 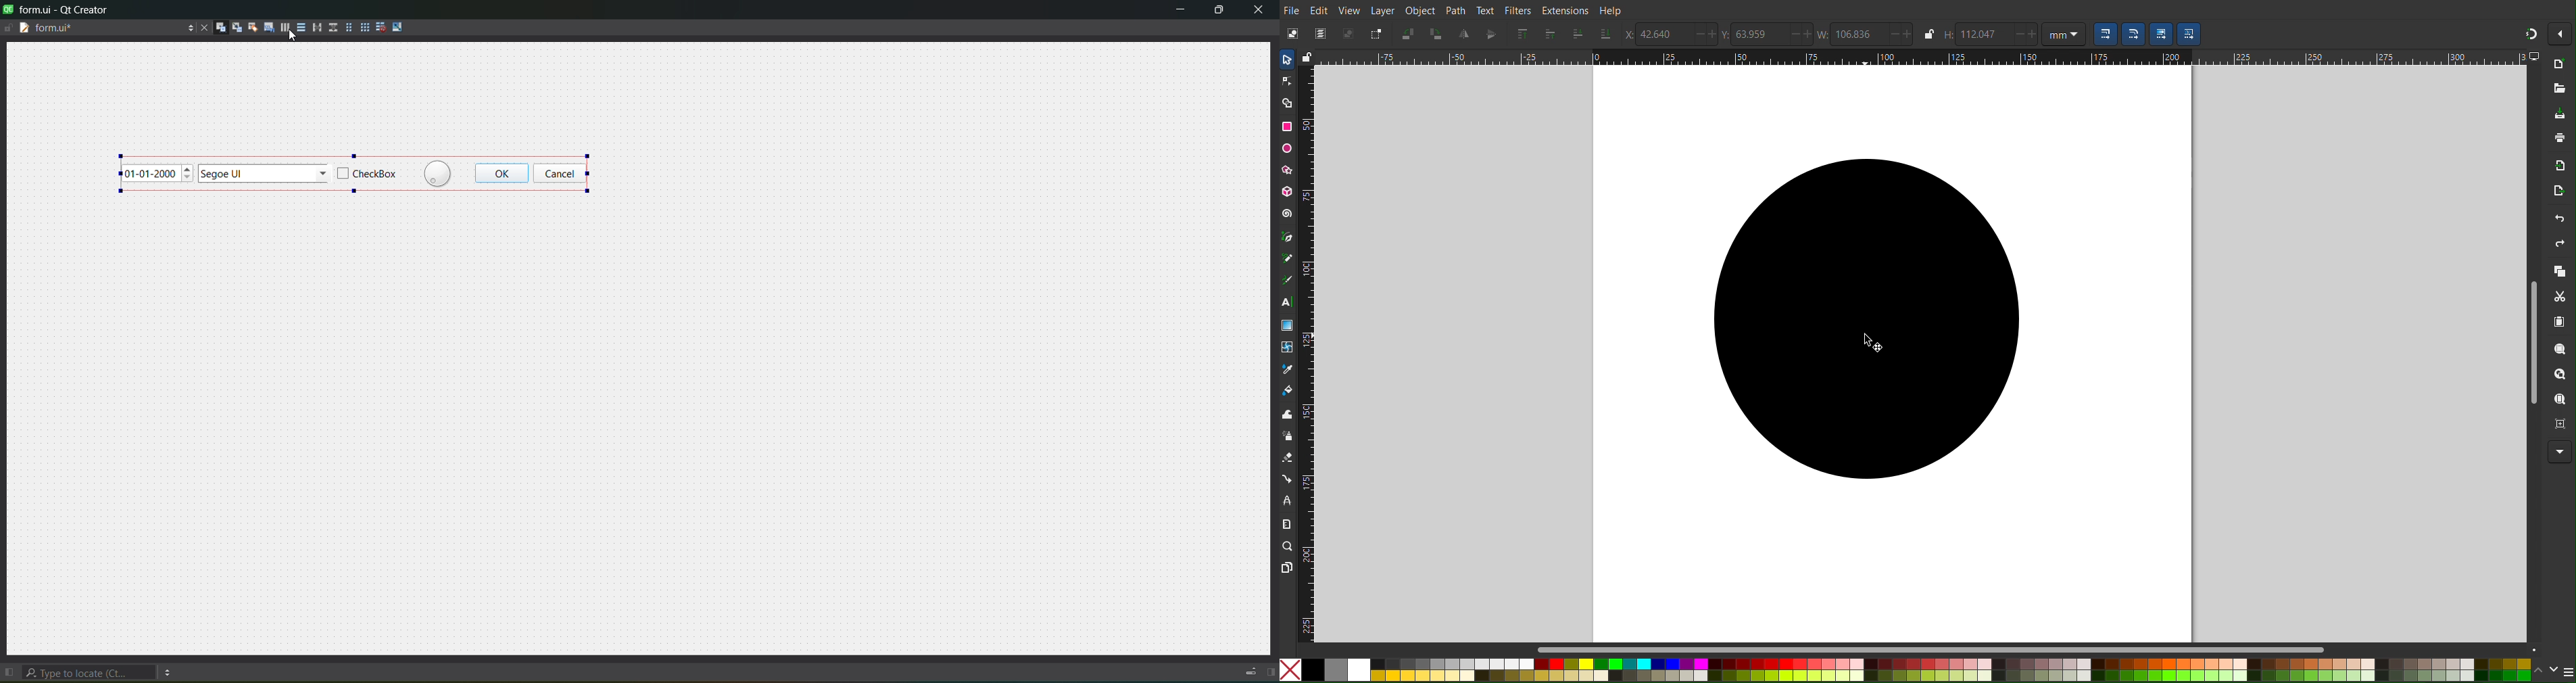 I want to click on 63, so click(x=1761, y=35).